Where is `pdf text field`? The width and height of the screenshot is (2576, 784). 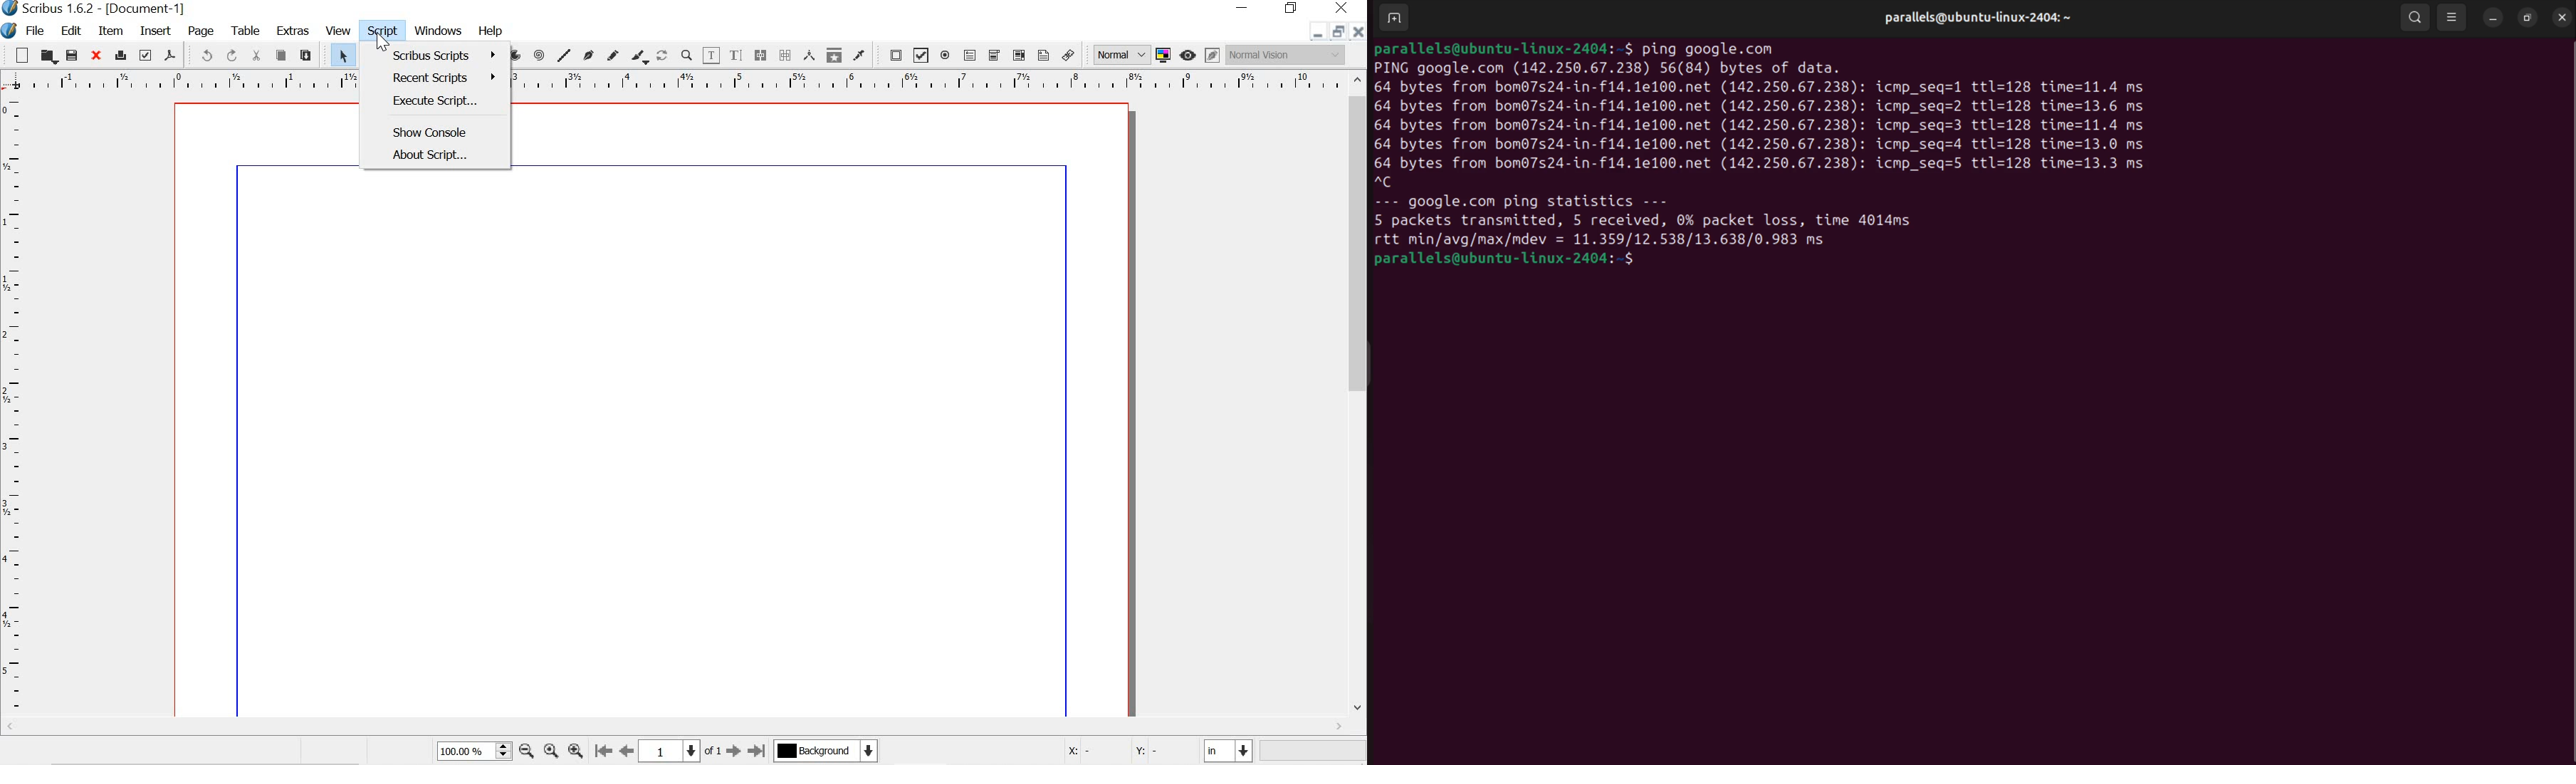
pdf text field is located at coordinates (970, 56).